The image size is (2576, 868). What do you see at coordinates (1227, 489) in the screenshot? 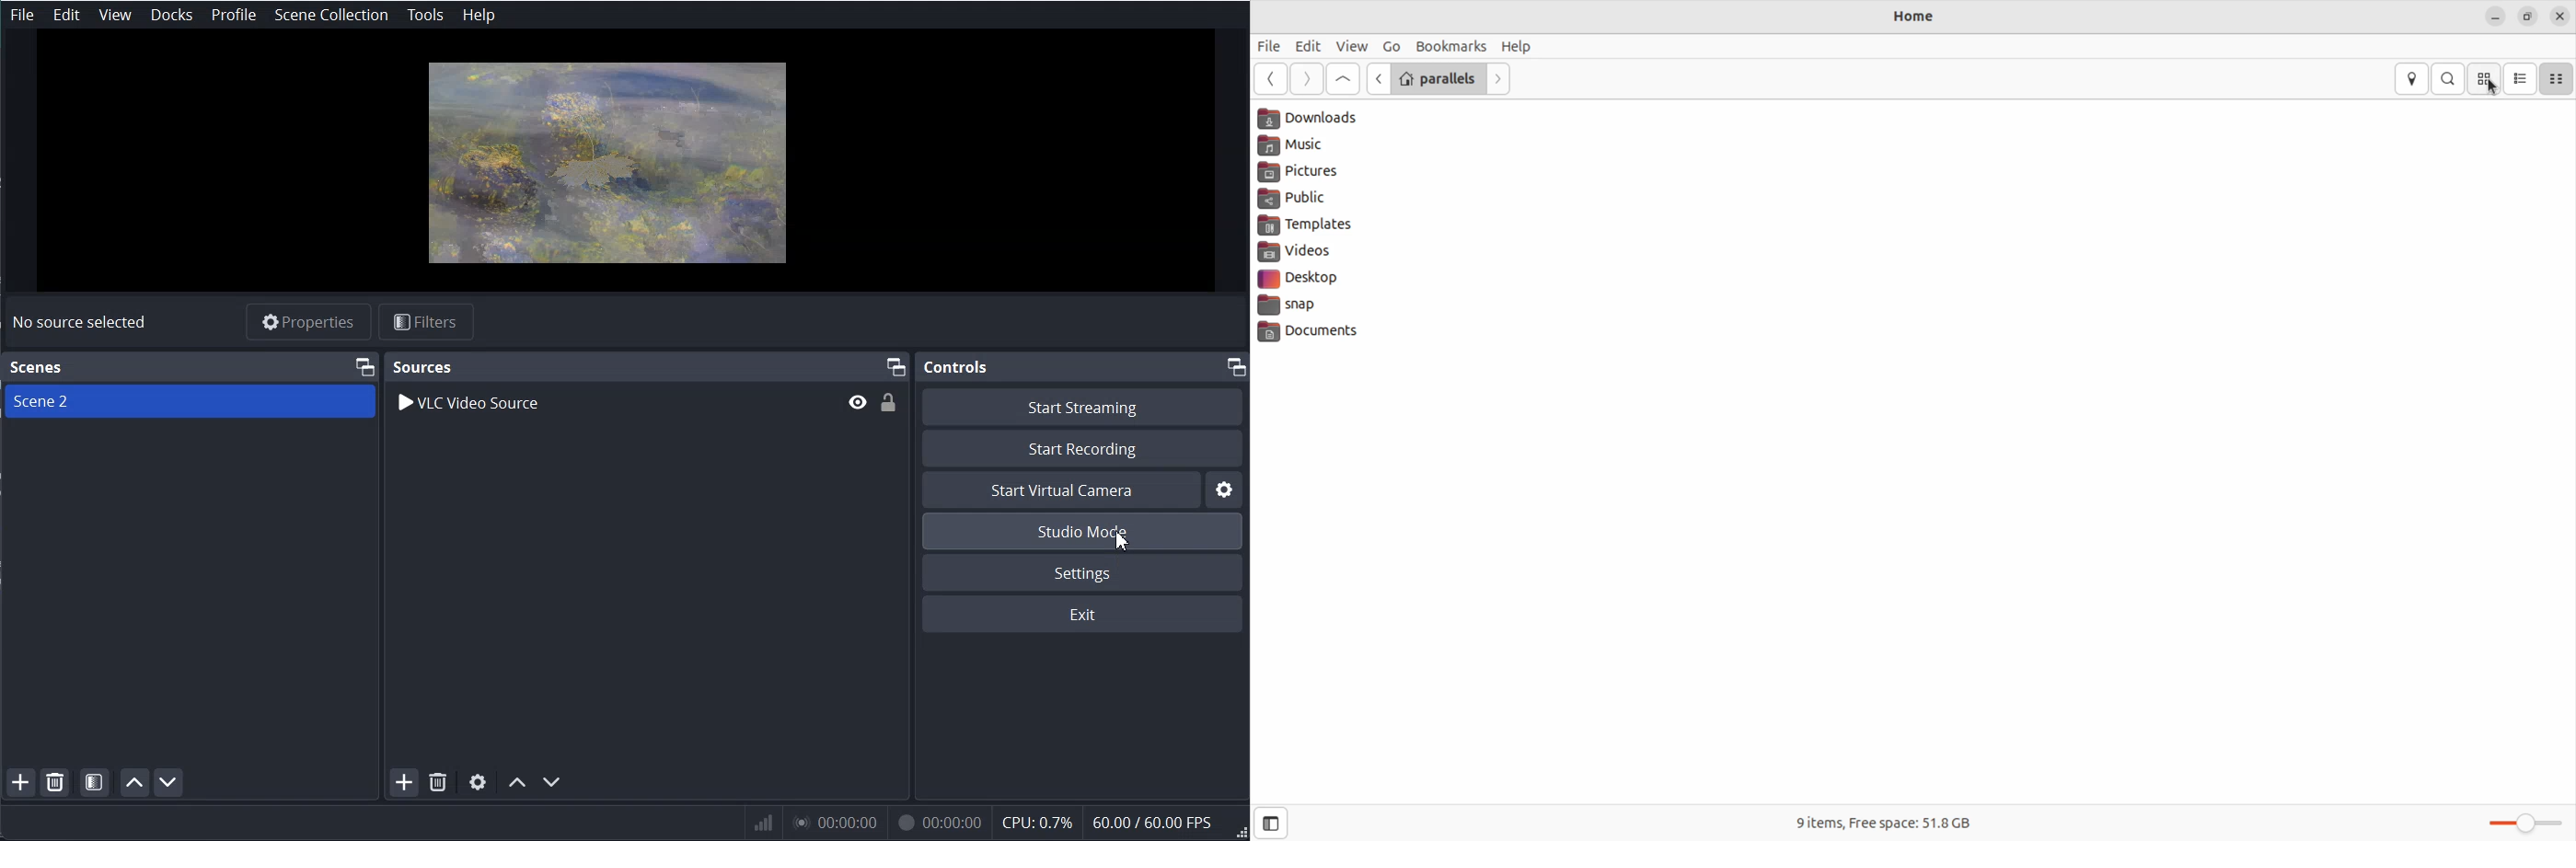
I see `Settings` at bounding box center [1227, 489].